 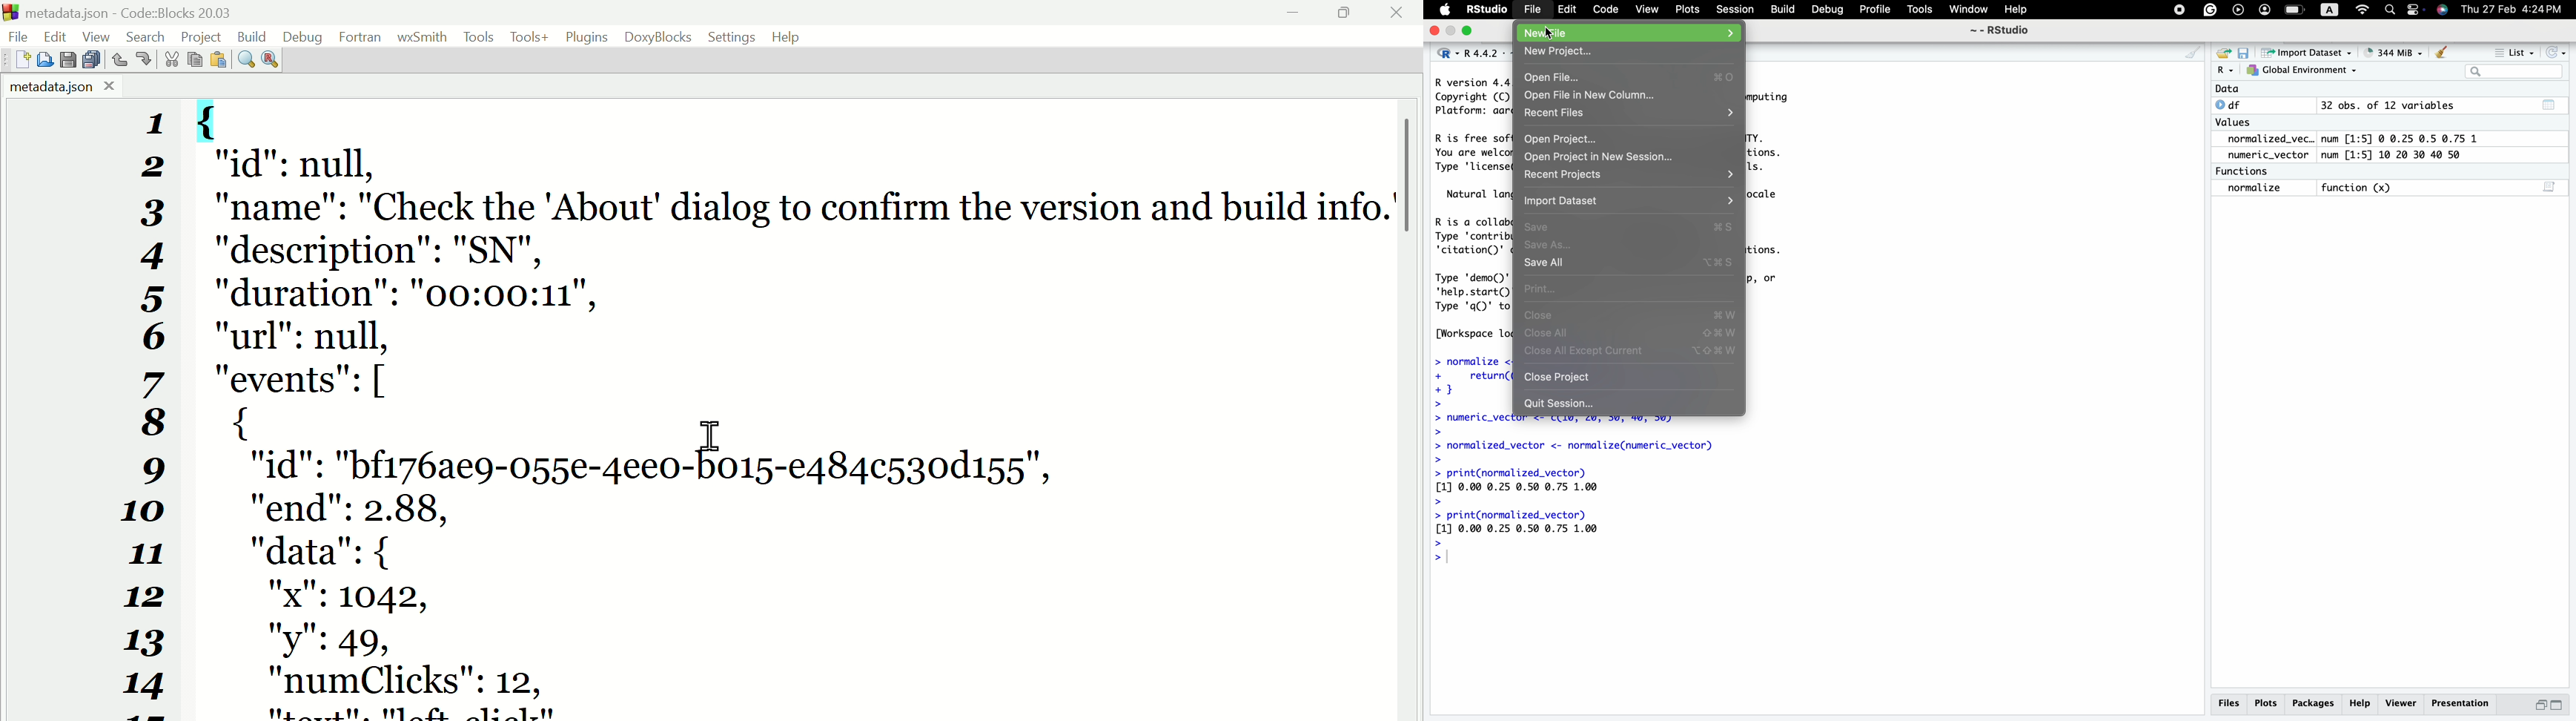 What do you see at coordinates (302, 34) in the screenshot?
I see `Debug` at bounding box center [302, 34].